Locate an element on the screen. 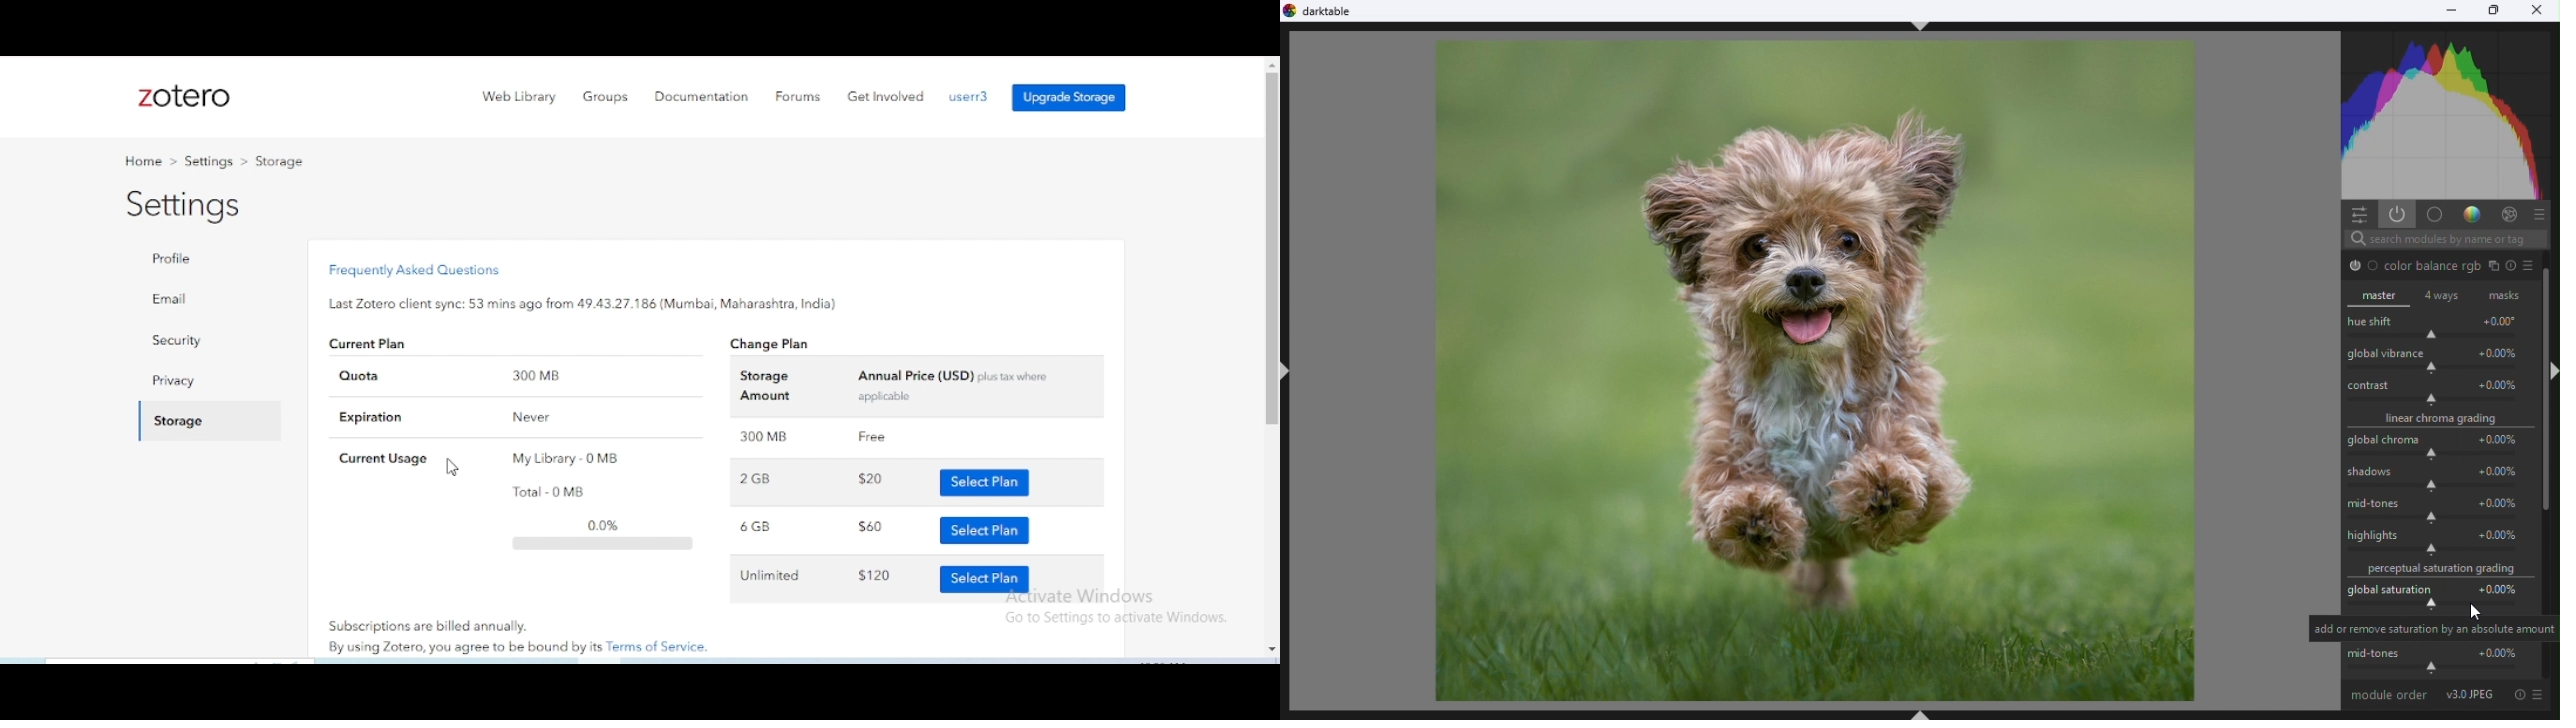 Image resolution: width=2576 pixels, height=728 pixels. current usage is located at coordinates (384, 459).